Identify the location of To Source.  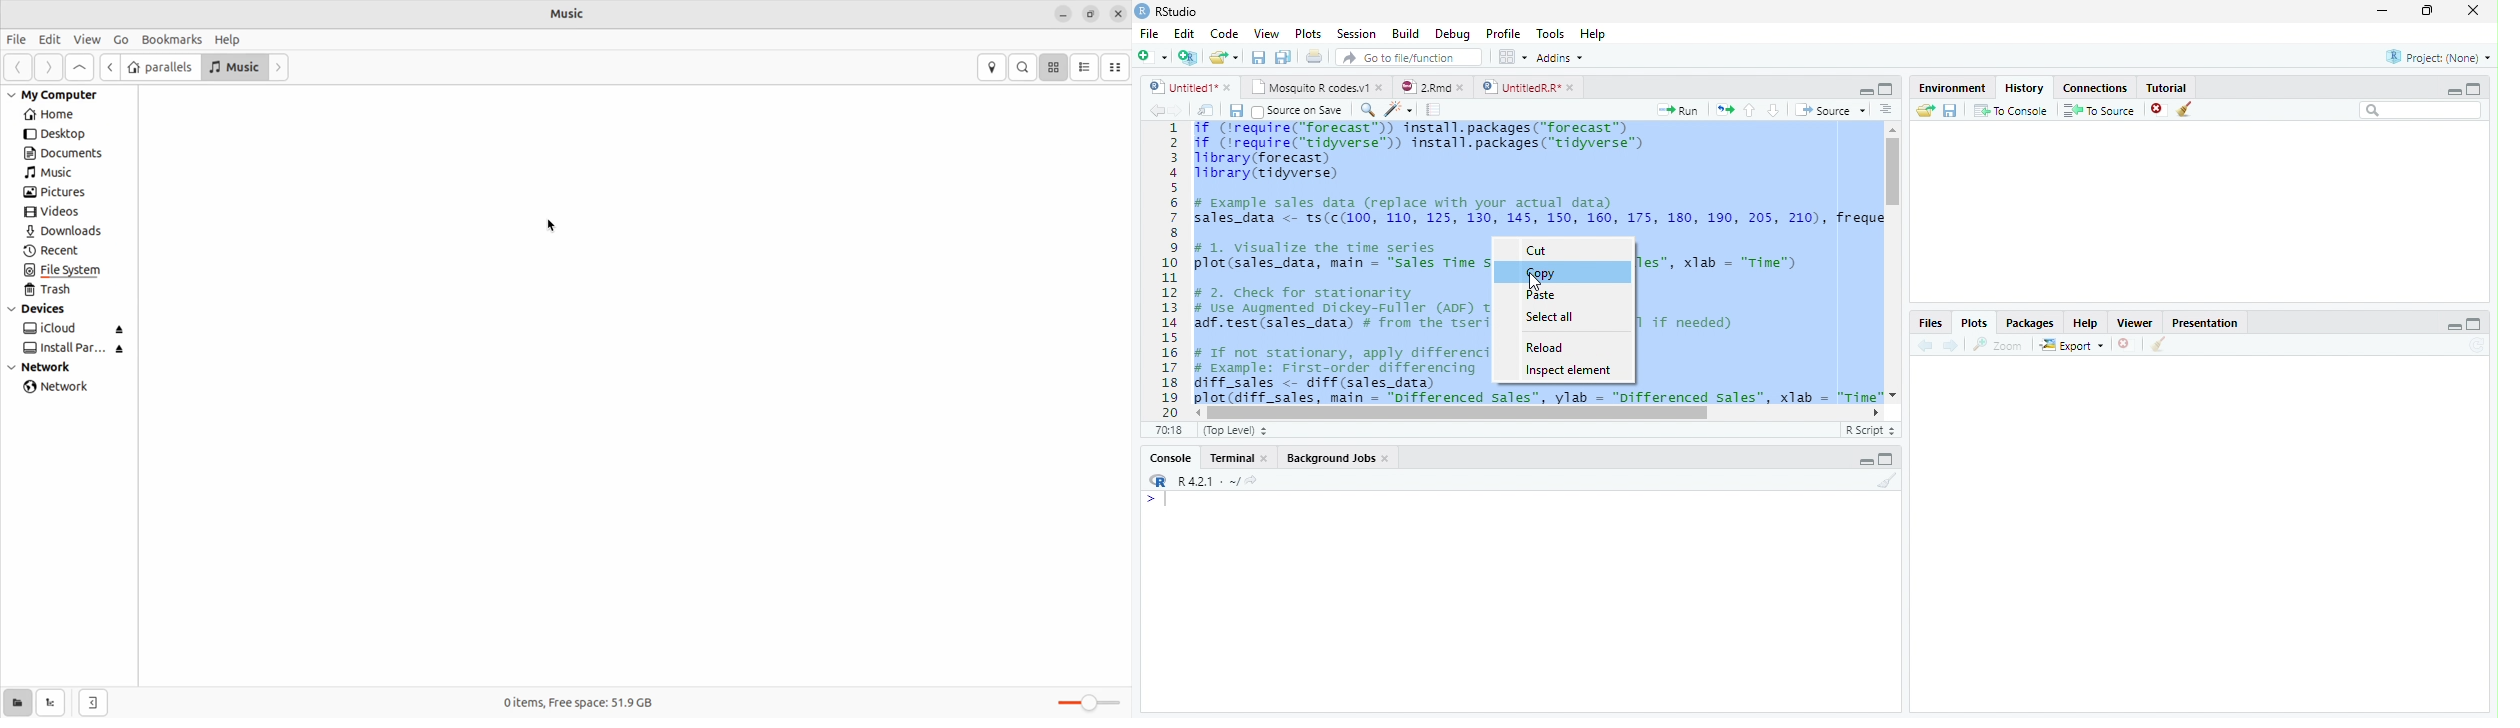
(2099, 109).